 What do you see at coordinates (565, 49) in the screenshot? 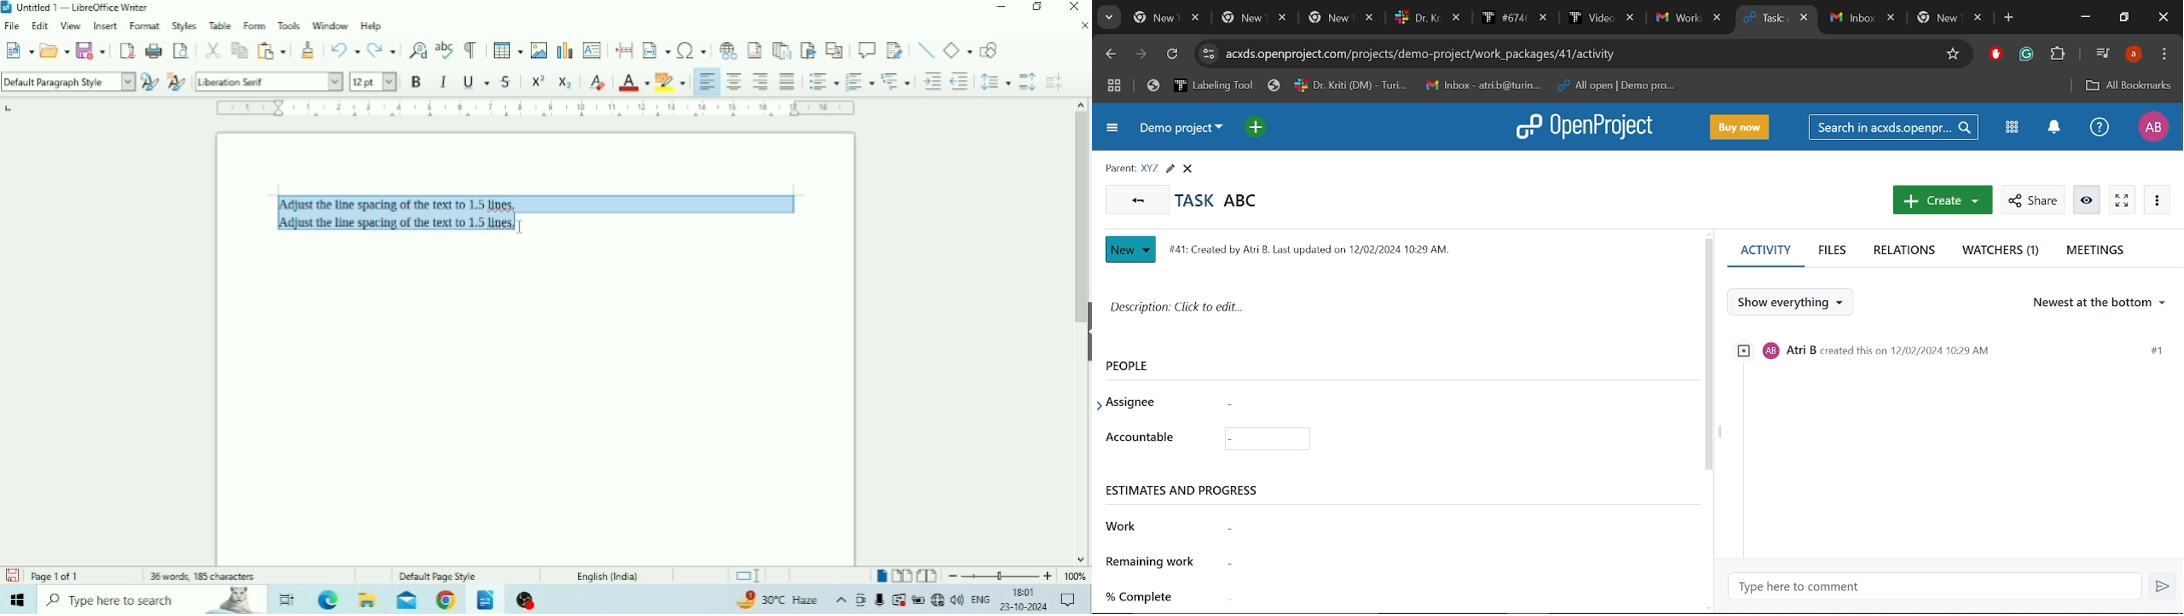
I see `Insert Chart` at bounding box center [565, 49].